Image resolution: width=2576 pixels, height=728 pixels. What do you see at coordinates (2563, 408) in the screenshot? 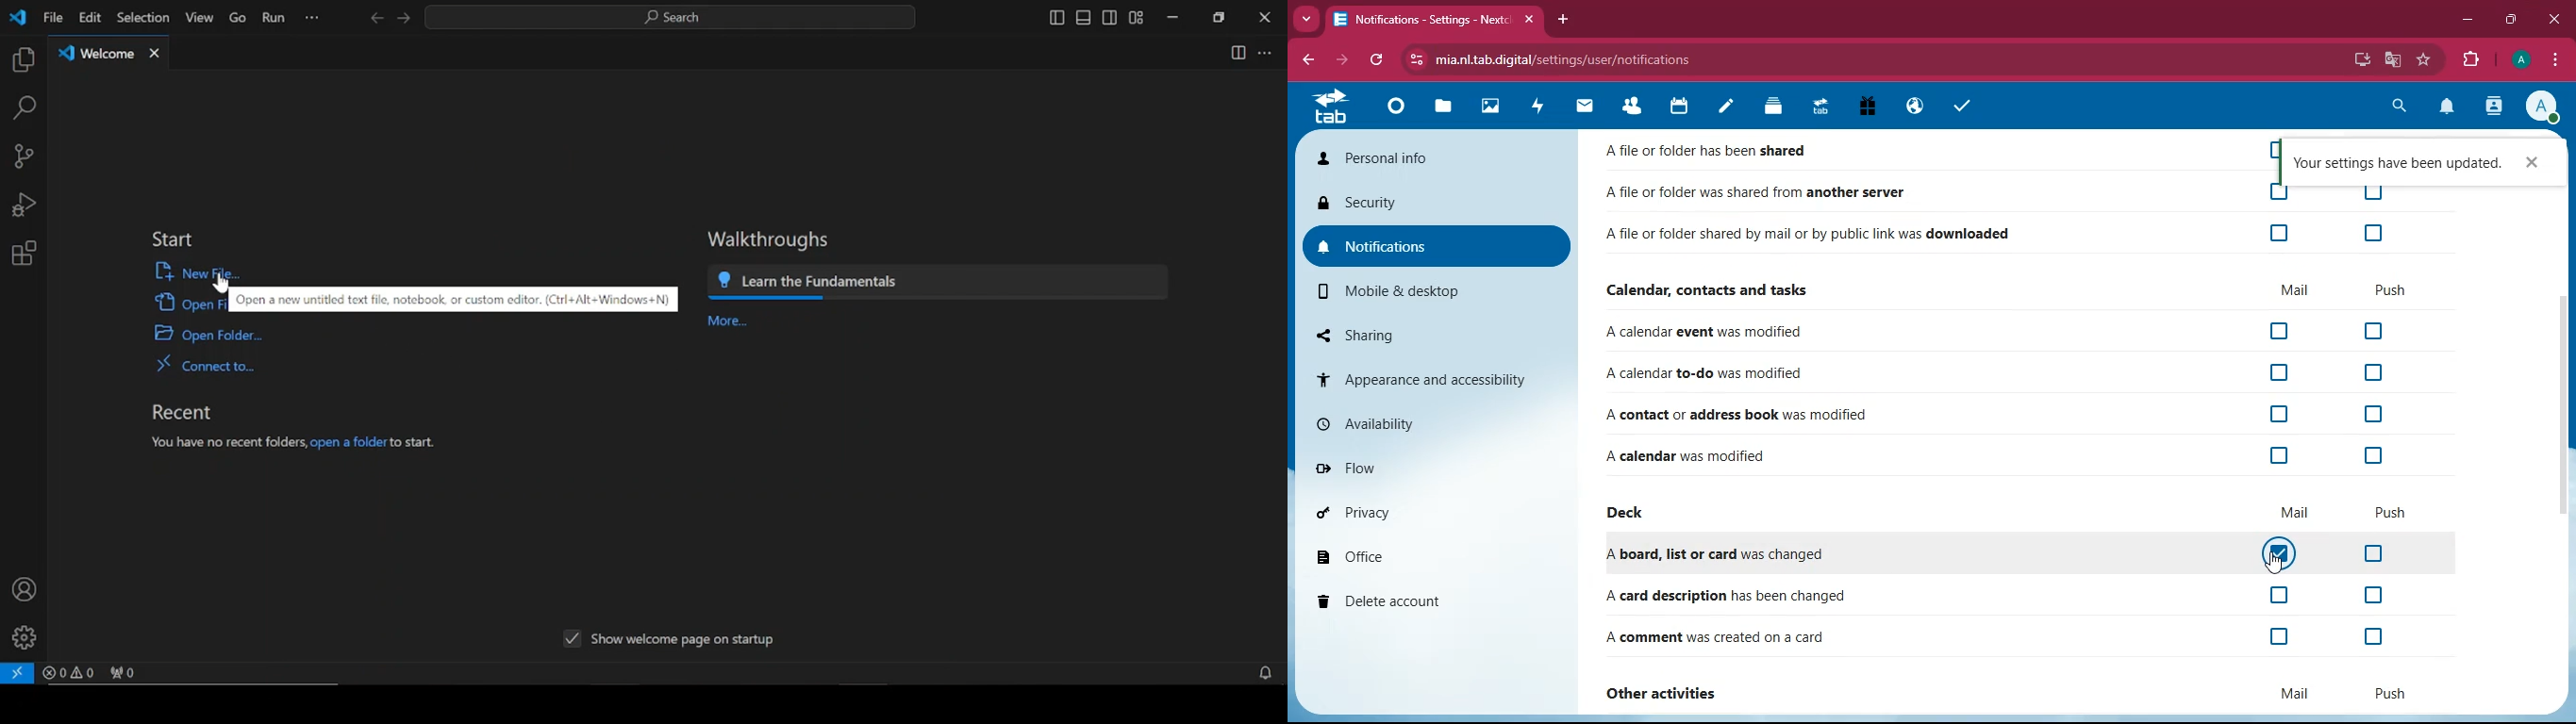
I see `vertical Scrollbar` at bounding box center [2563, 408].